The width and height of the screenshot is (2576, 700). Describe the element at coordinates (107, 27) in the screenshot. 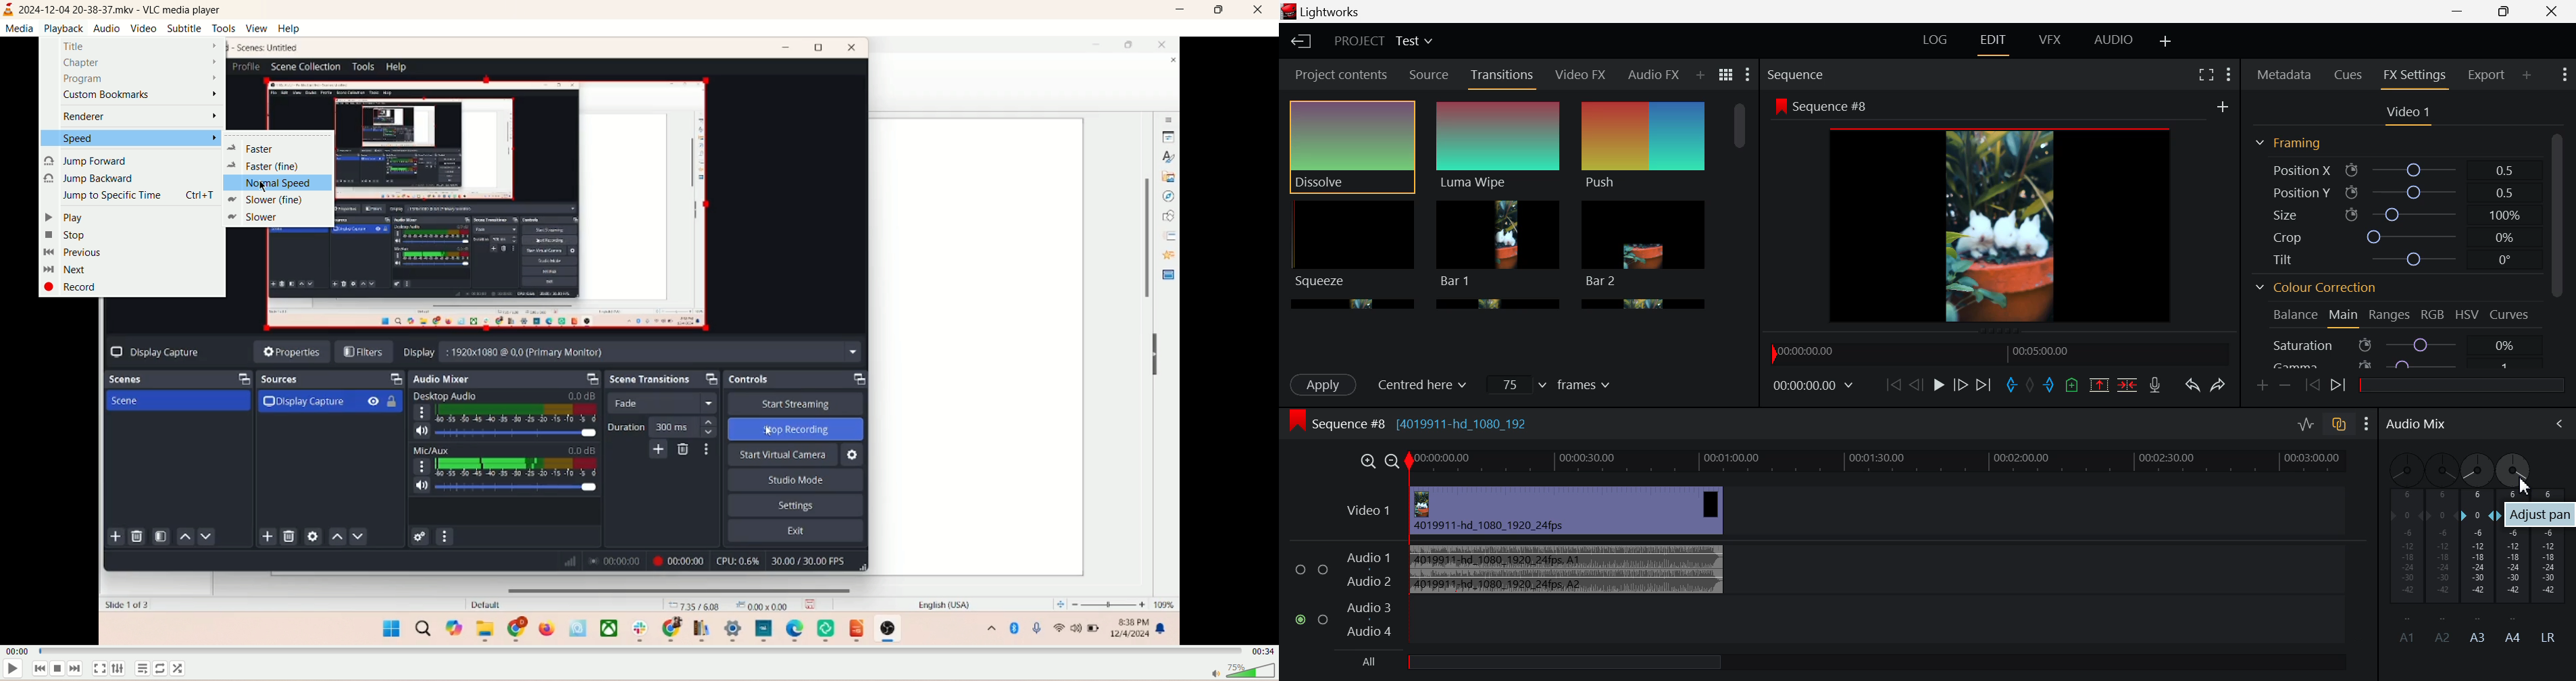

I see `audio` at that location.